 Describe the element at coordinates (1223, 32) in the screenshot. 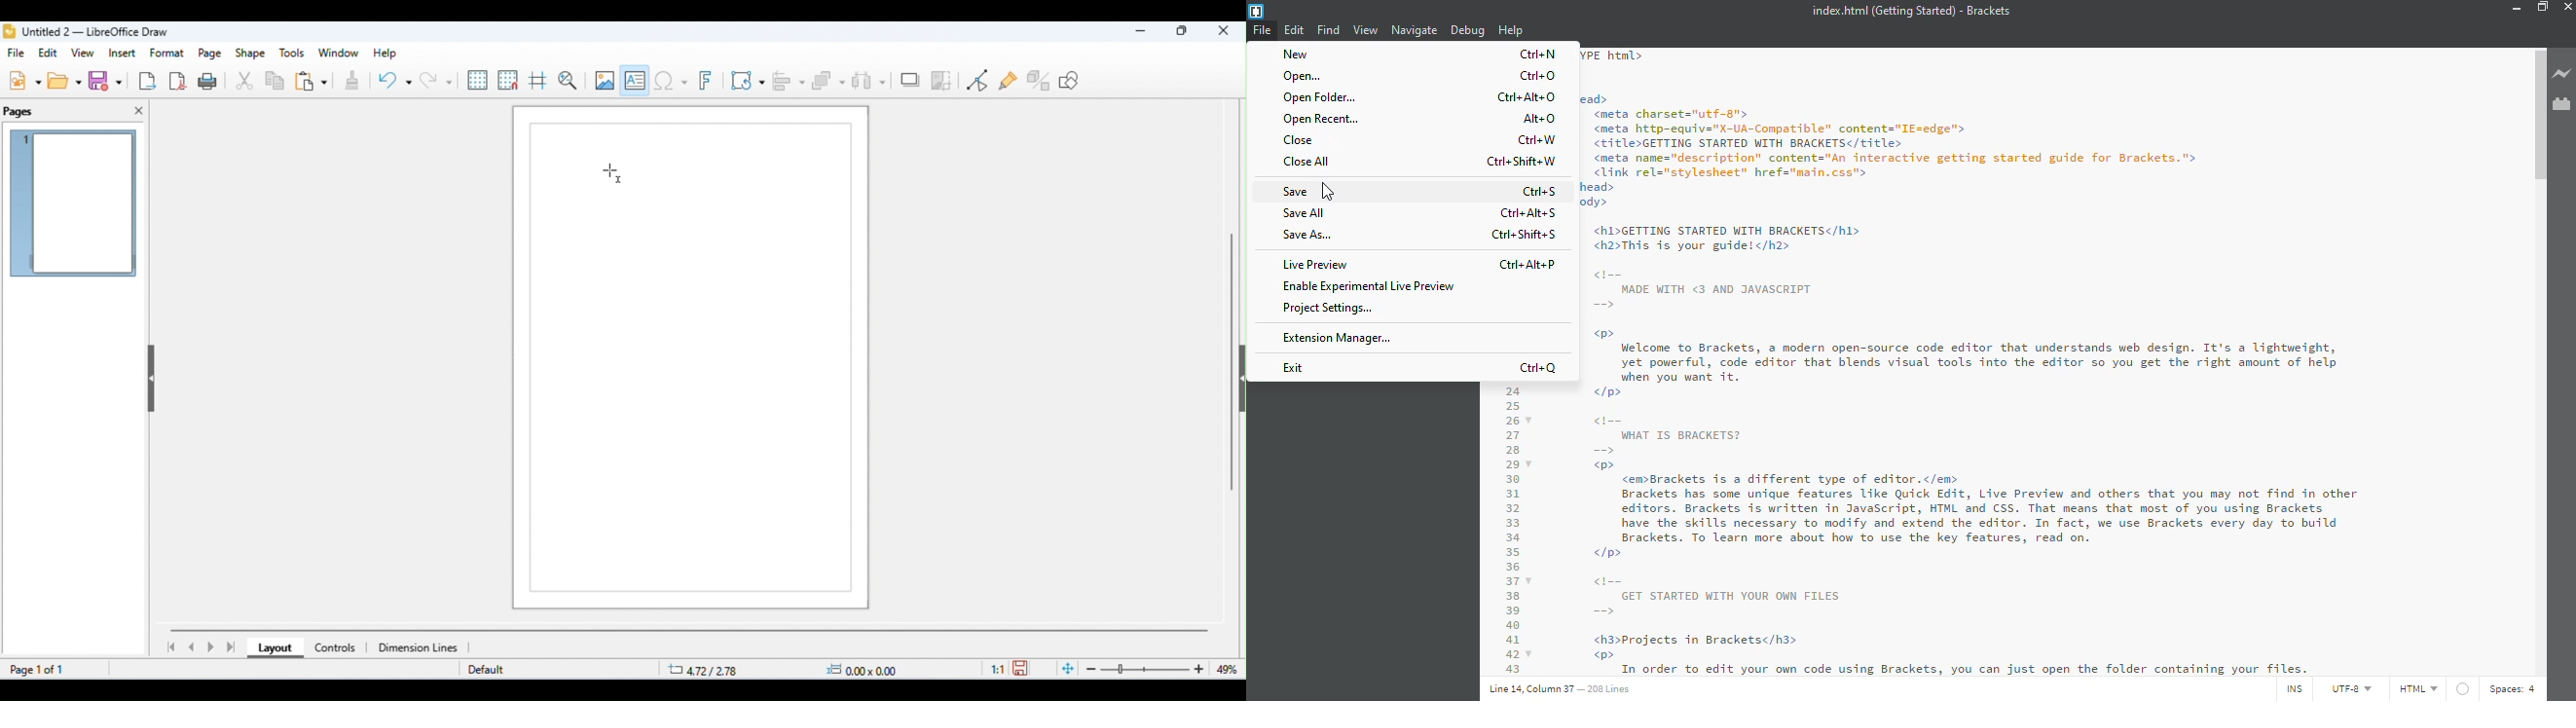

I see `close` at that location.